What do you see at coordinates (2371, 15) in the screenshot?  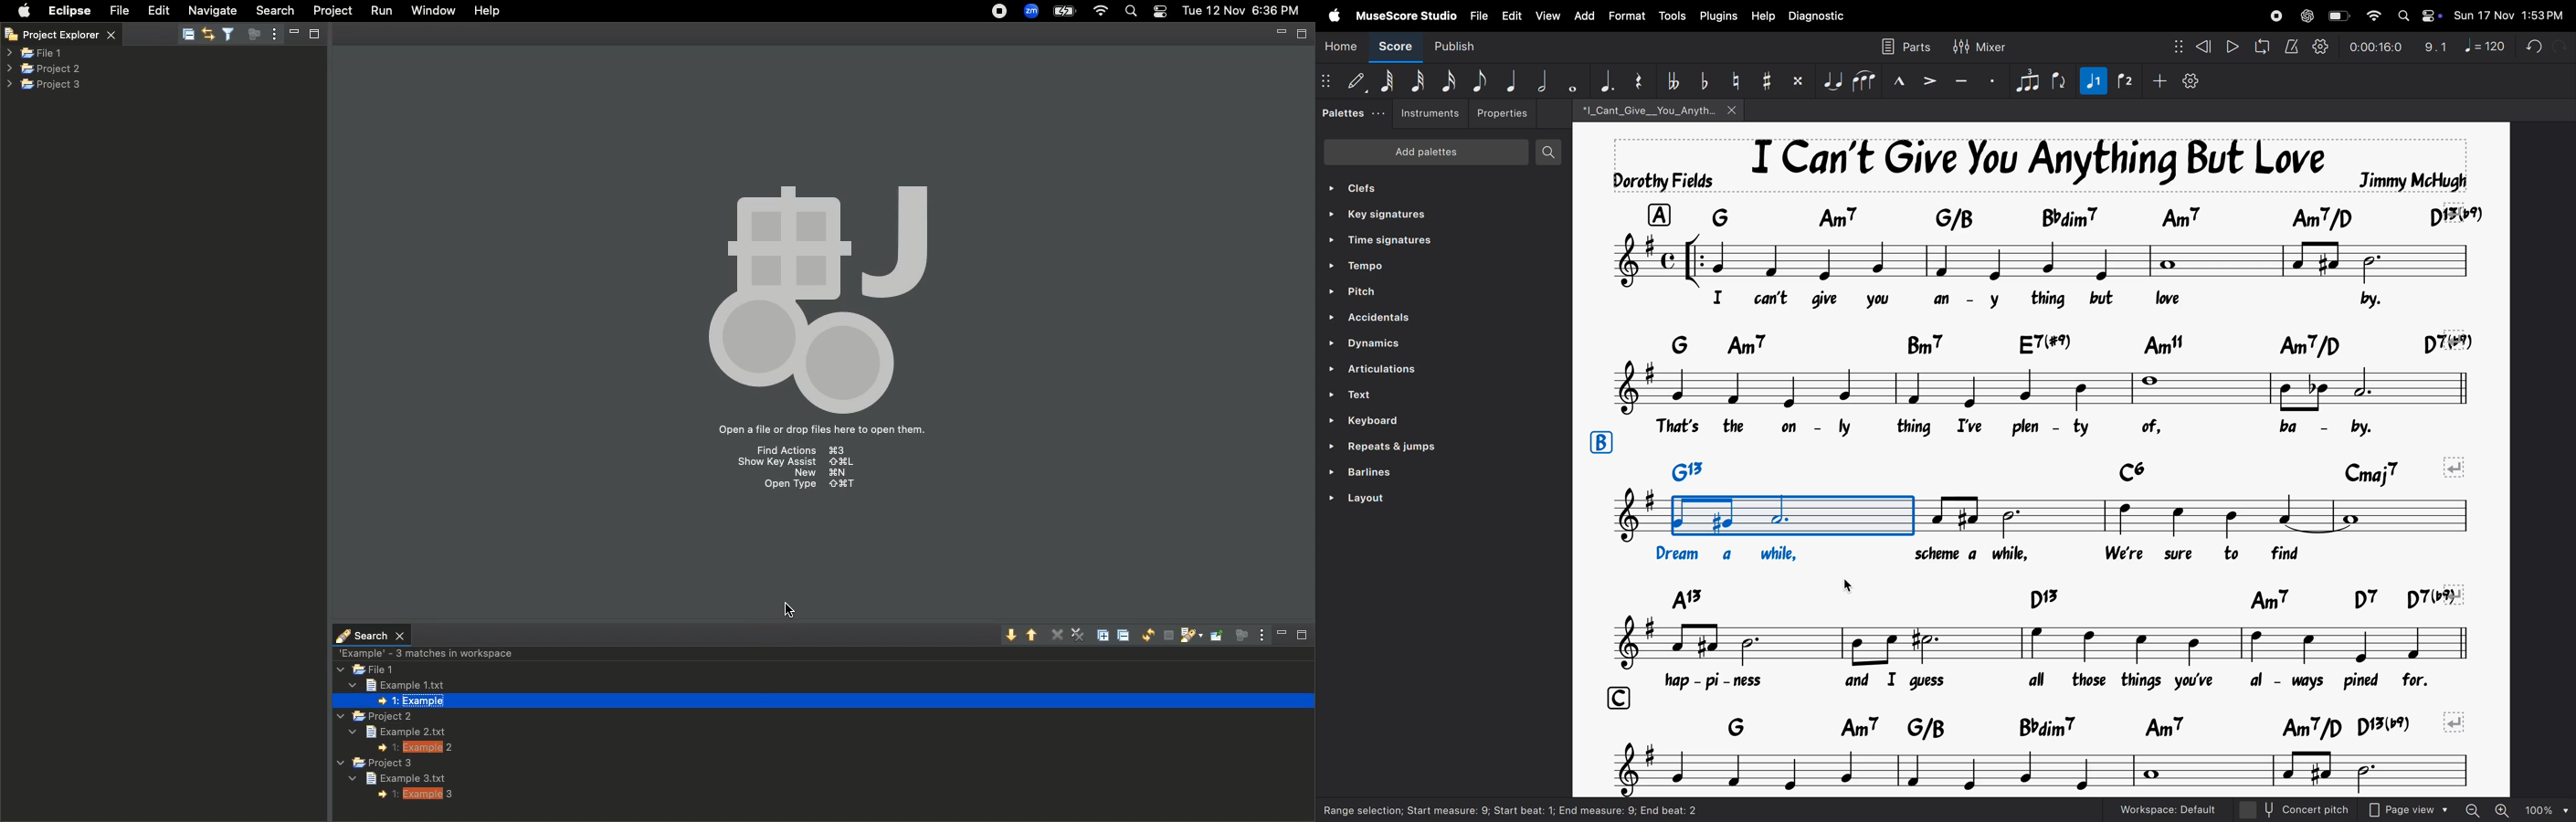 I see `wifi` at bounding box center [2371, 15].